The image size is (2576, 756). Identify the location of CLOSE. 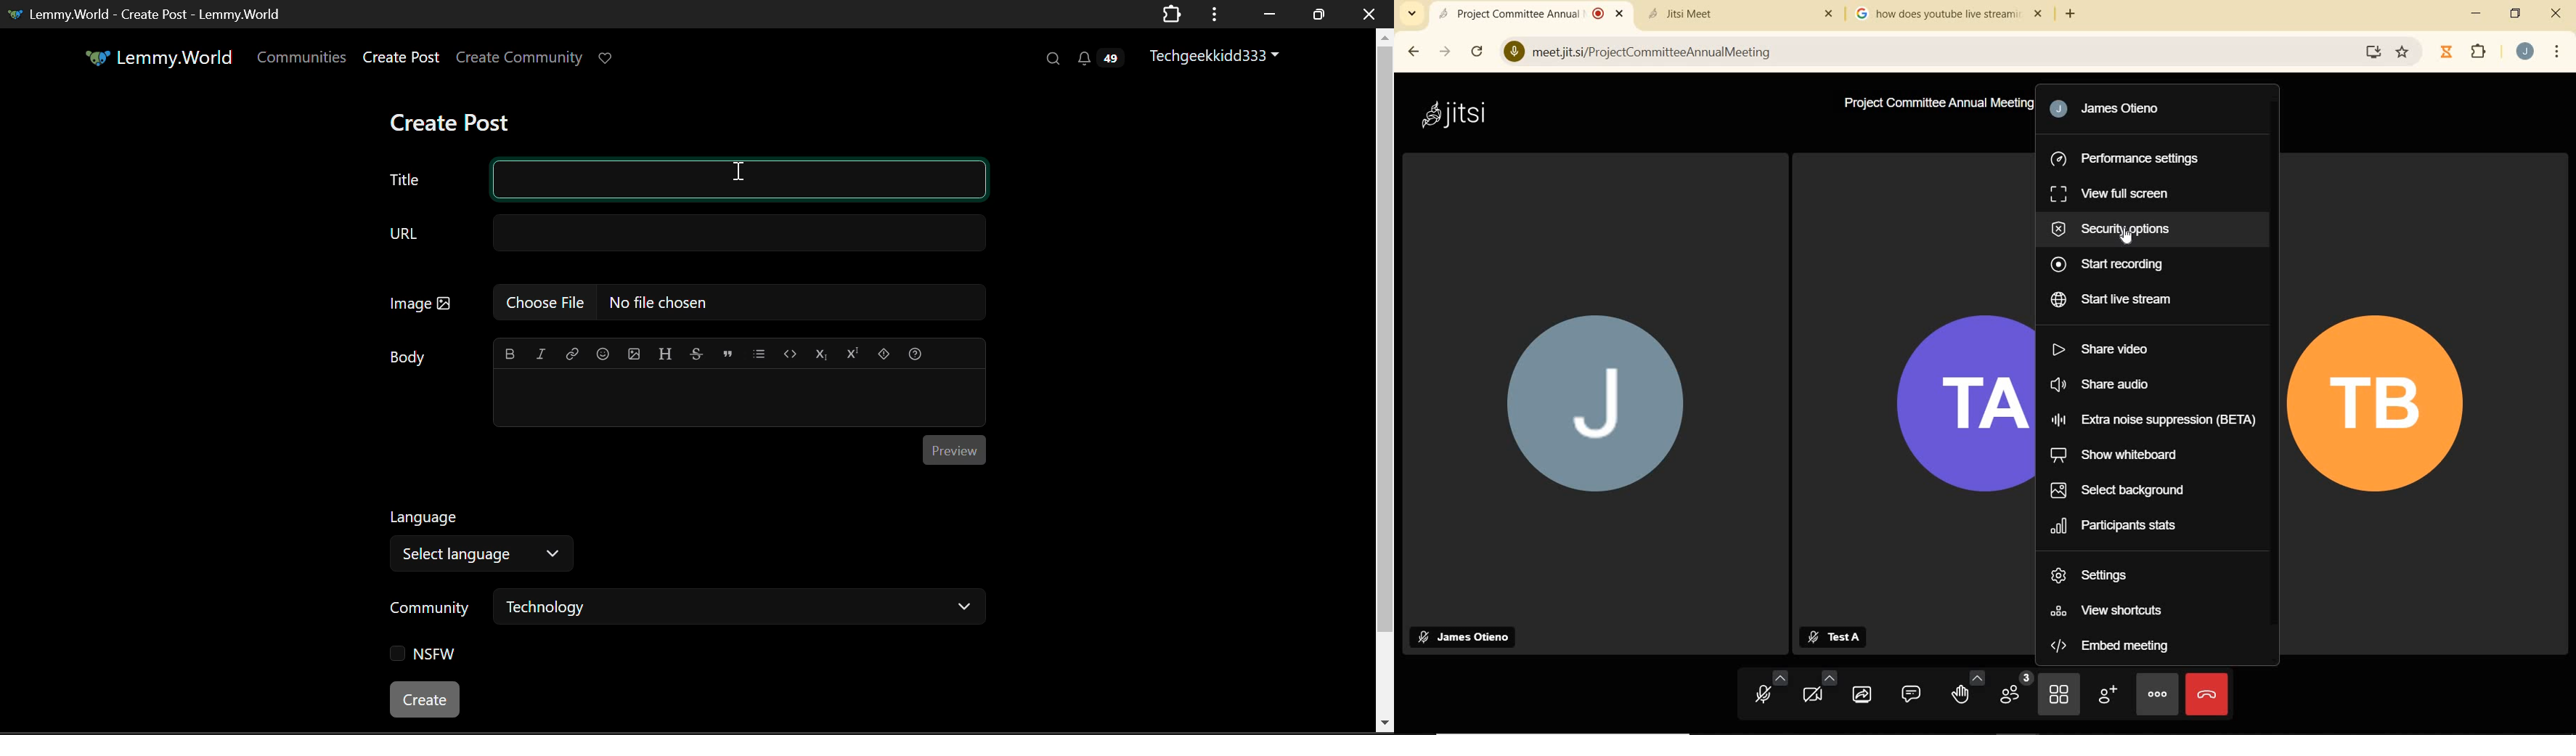
(2552, 13).